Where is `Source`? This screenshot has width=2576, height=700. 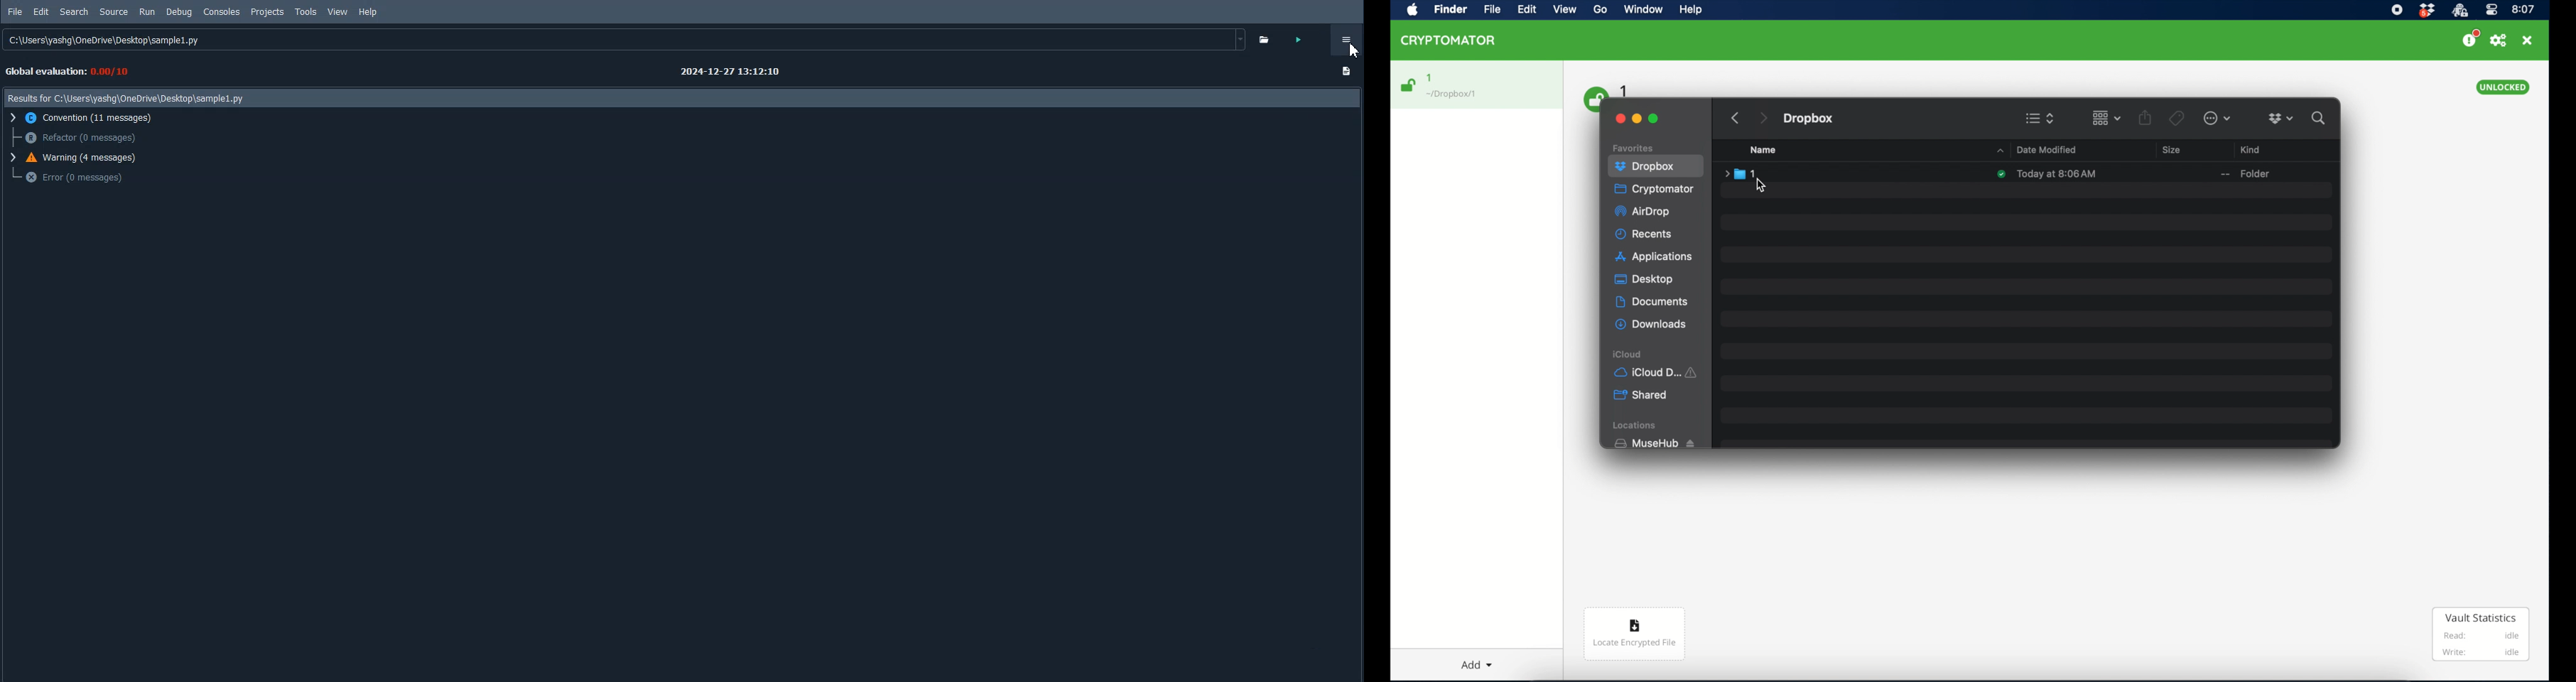
Source is located at coordinates (114, 12).